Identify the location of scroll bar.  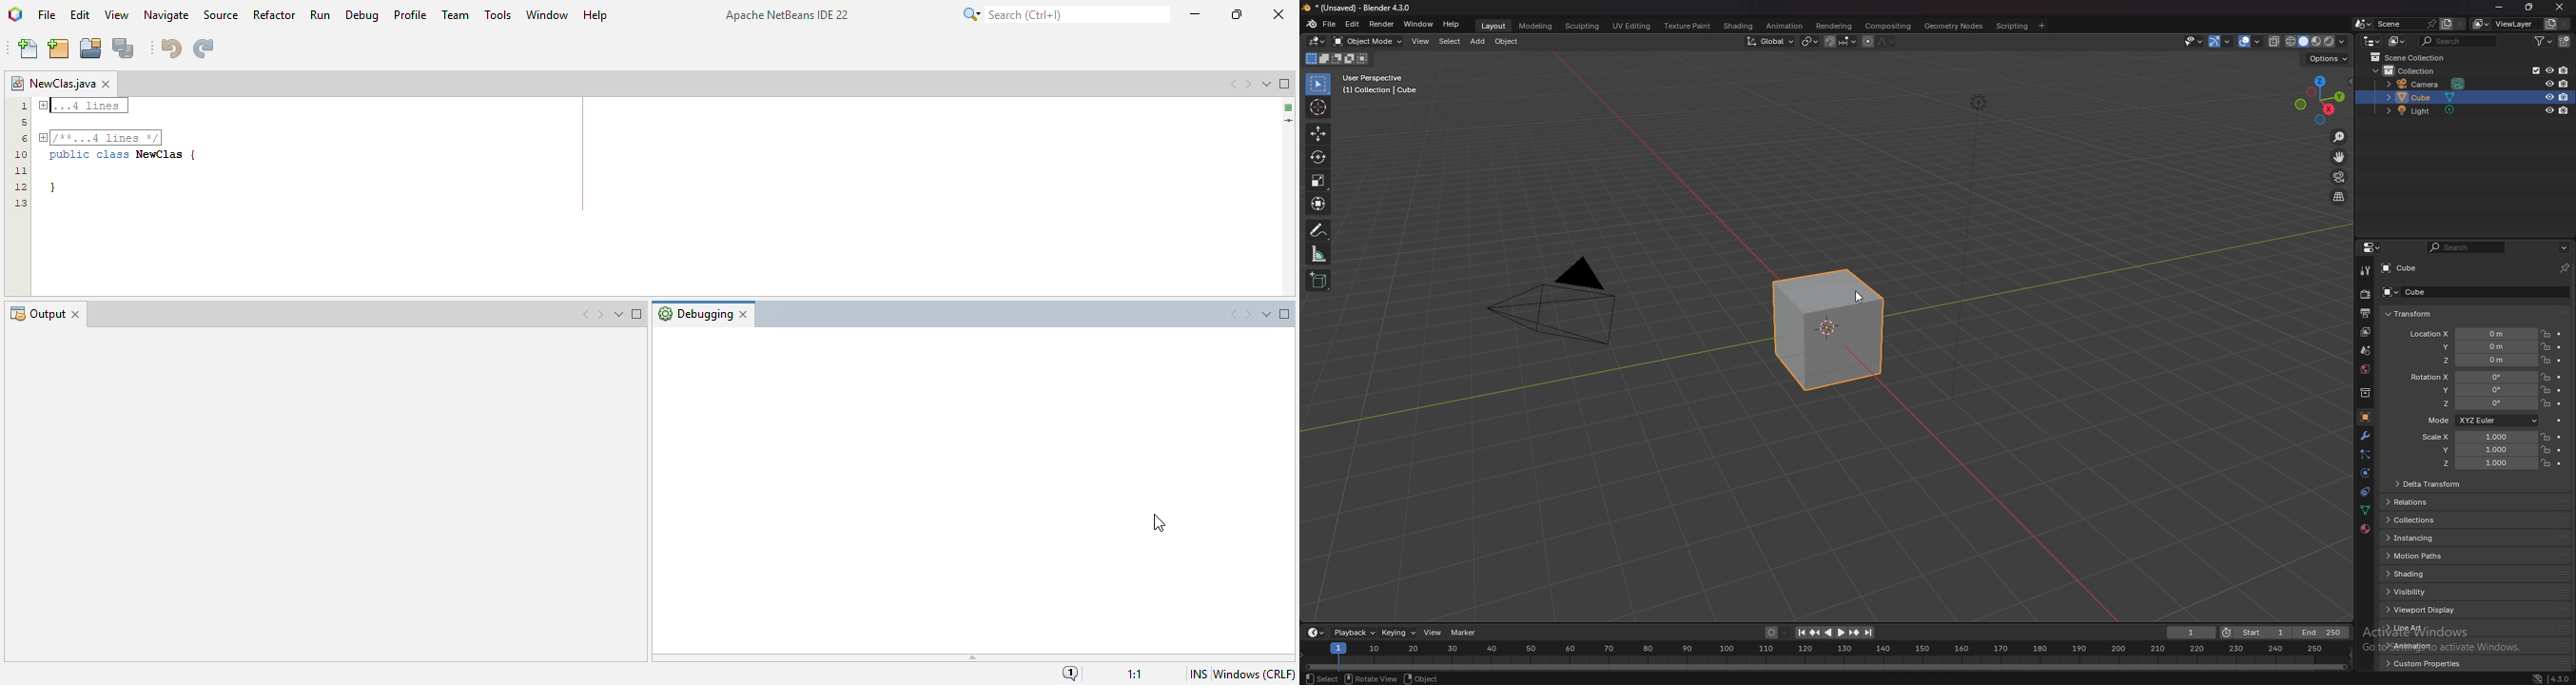
(2572, 472).